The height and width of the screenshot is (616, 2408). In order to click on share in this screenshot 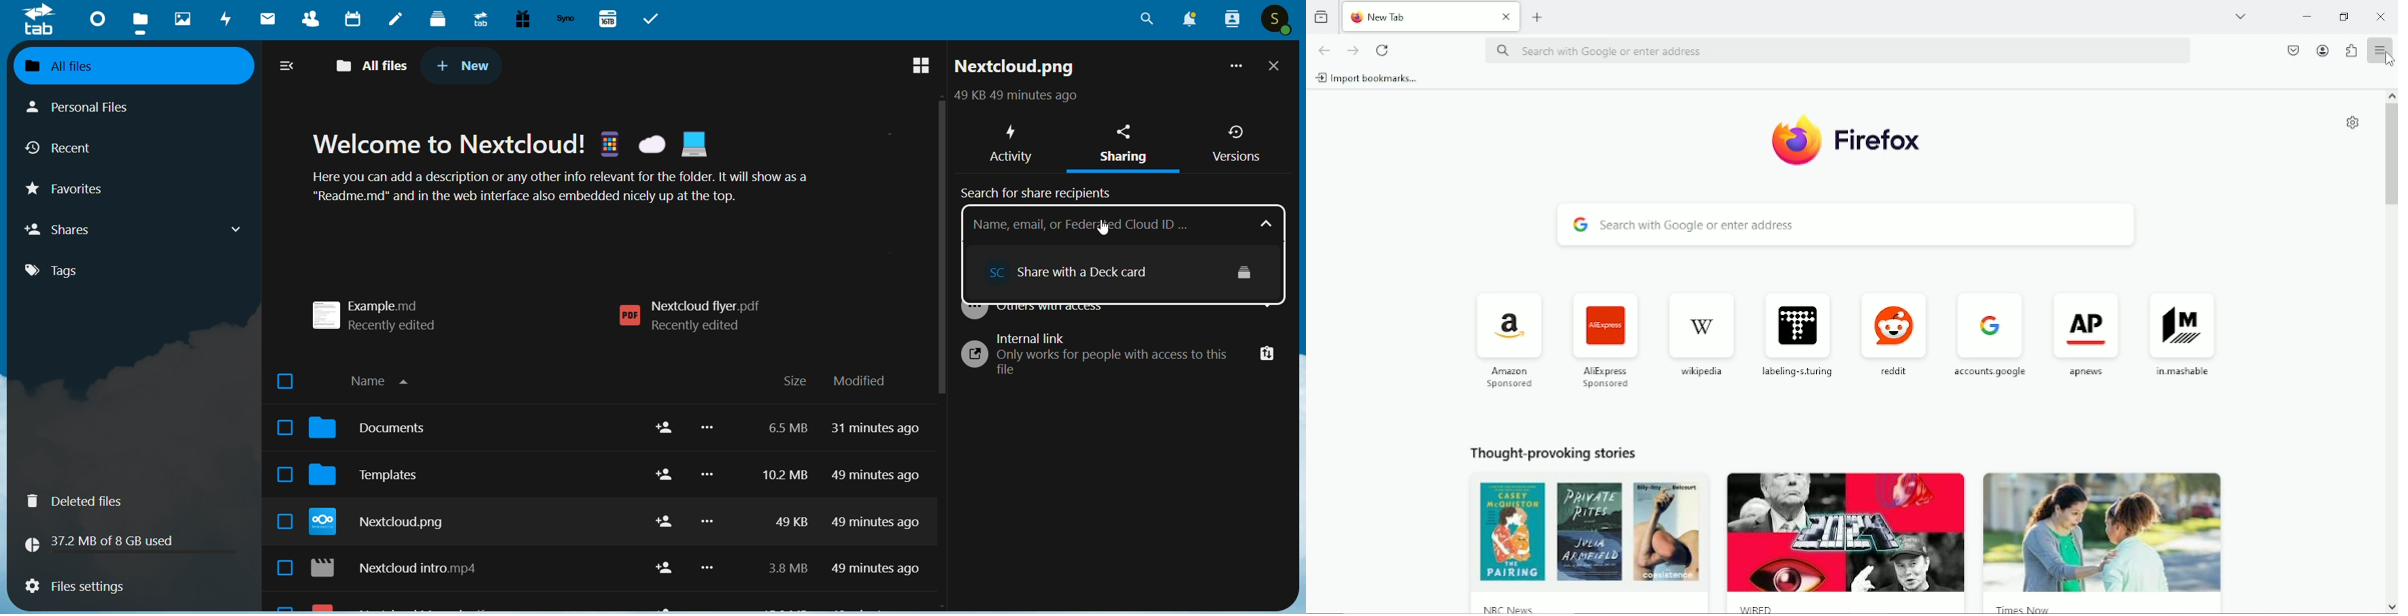, I will do `click(660, 501)`.